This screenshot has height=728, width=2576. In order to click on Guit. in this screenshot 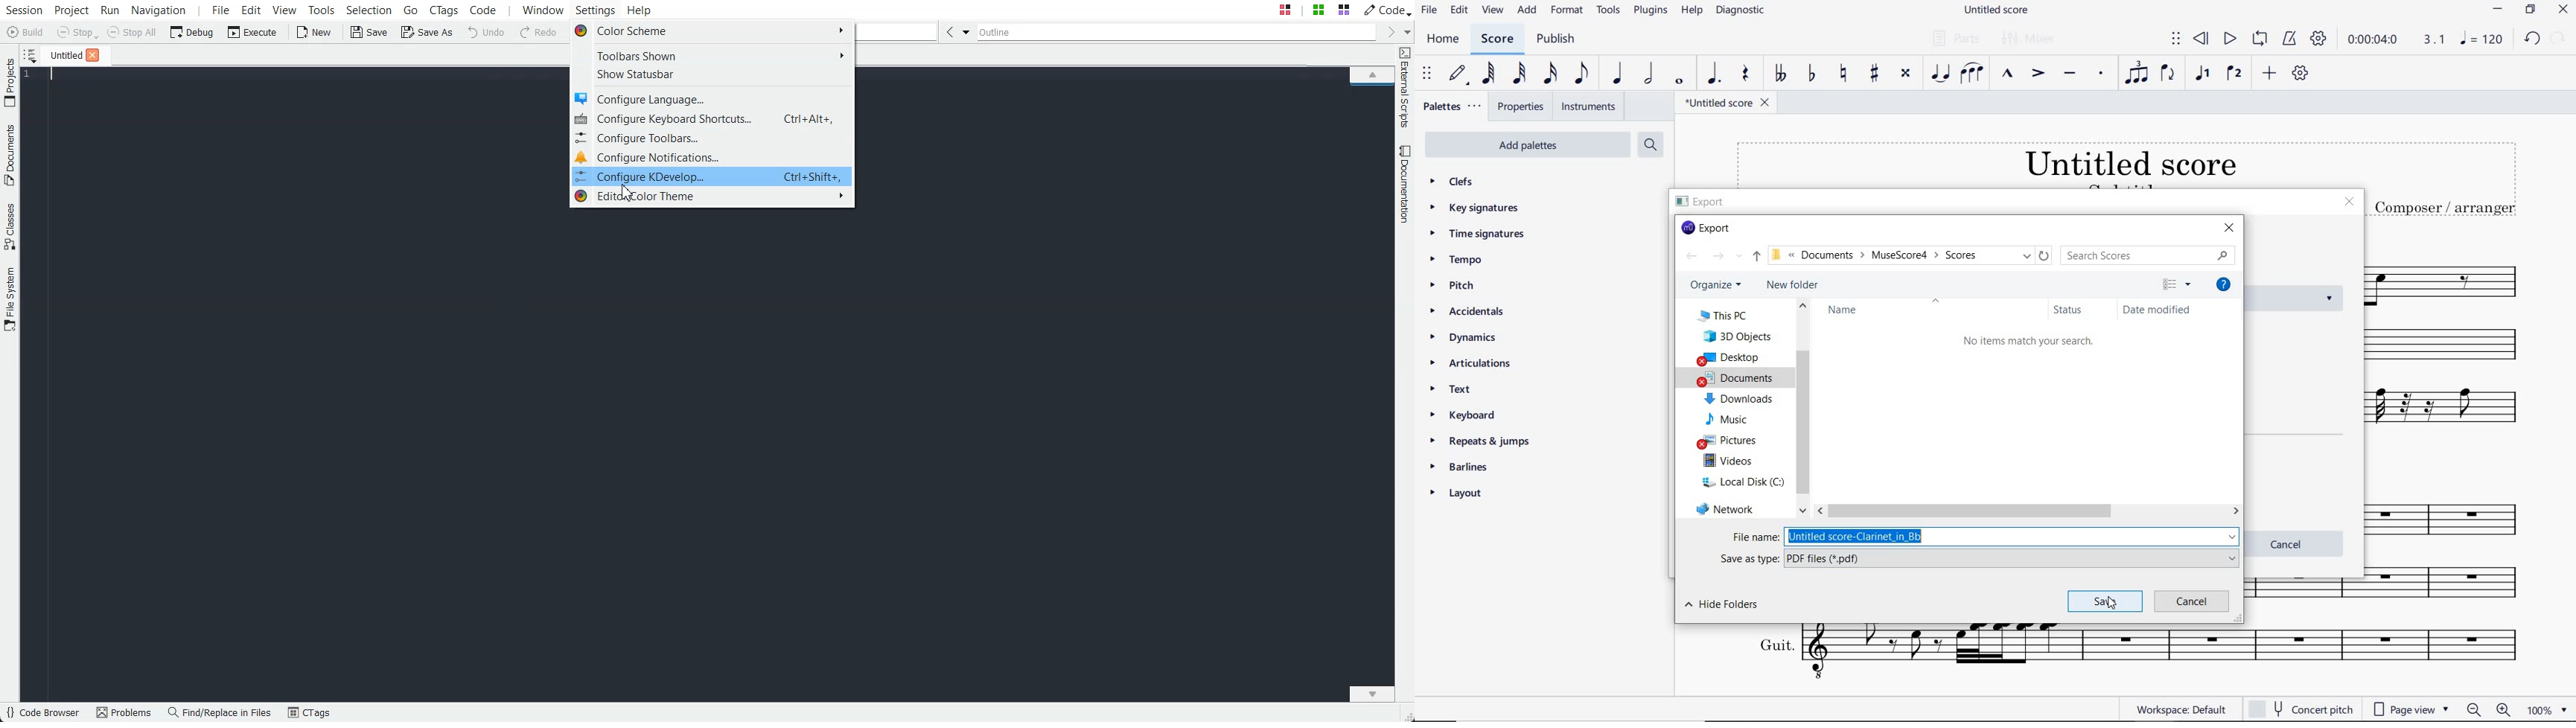, I will do `click(2128, 656)`.